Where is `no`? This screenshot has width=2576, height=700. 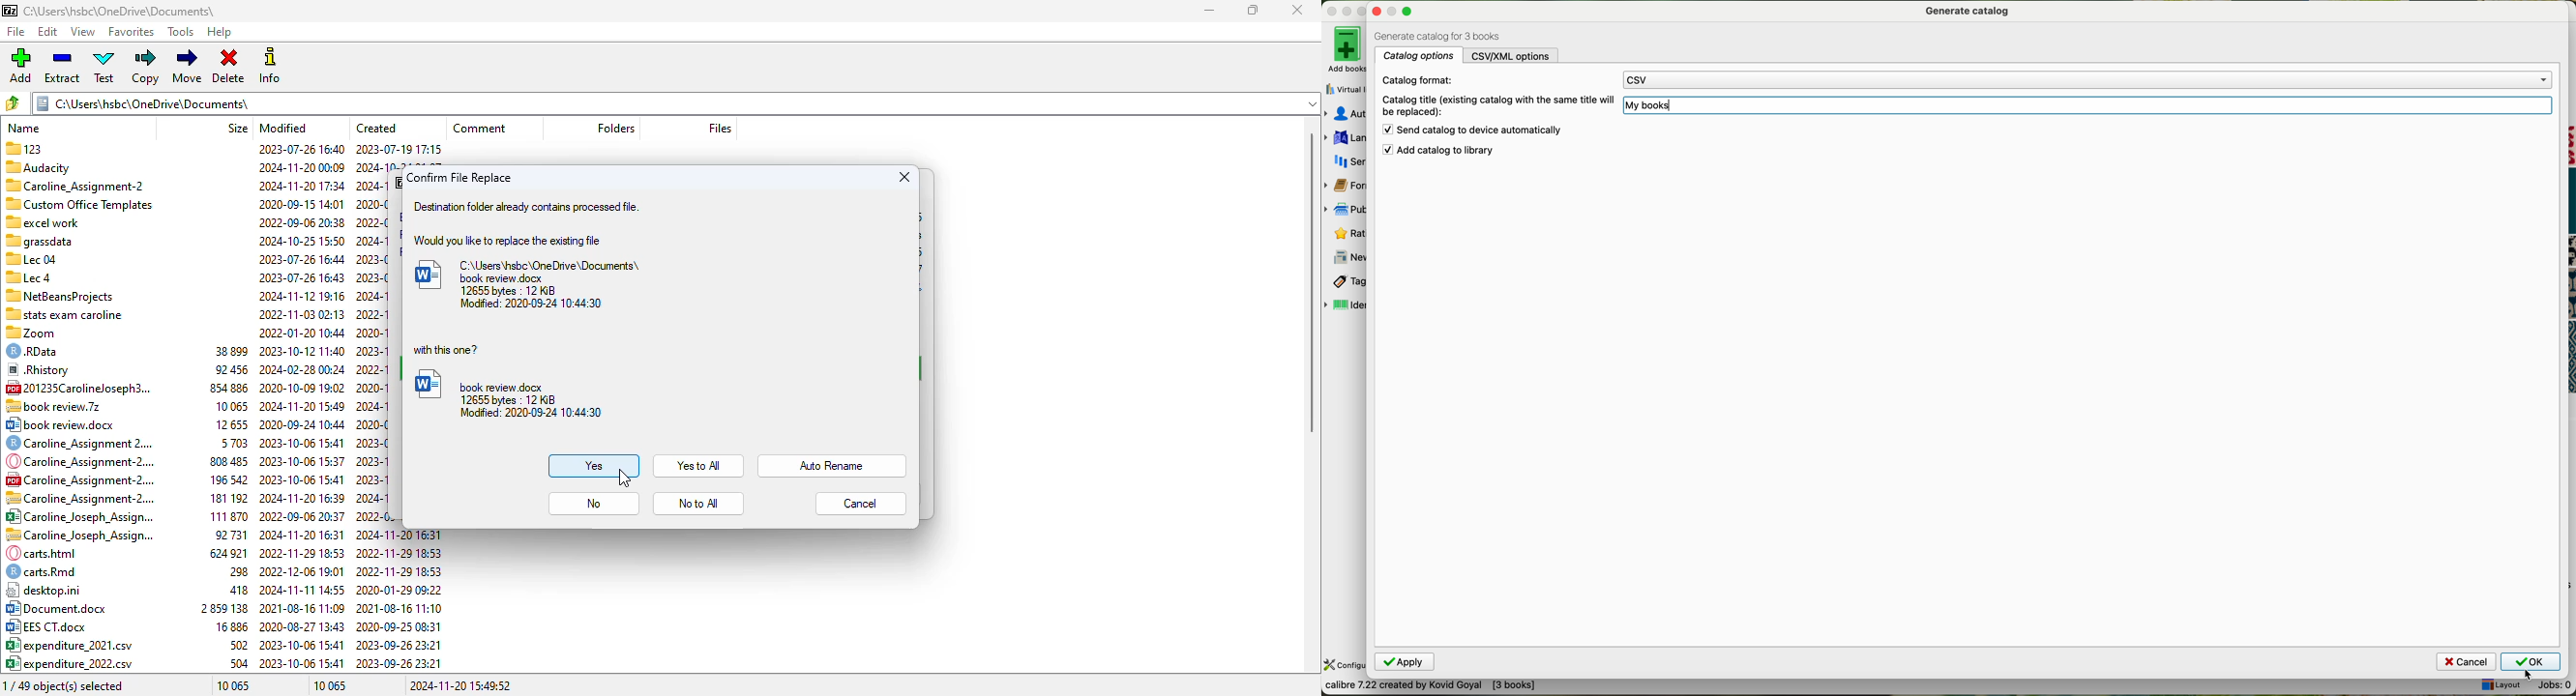
no is located at coordinates (596, 504).